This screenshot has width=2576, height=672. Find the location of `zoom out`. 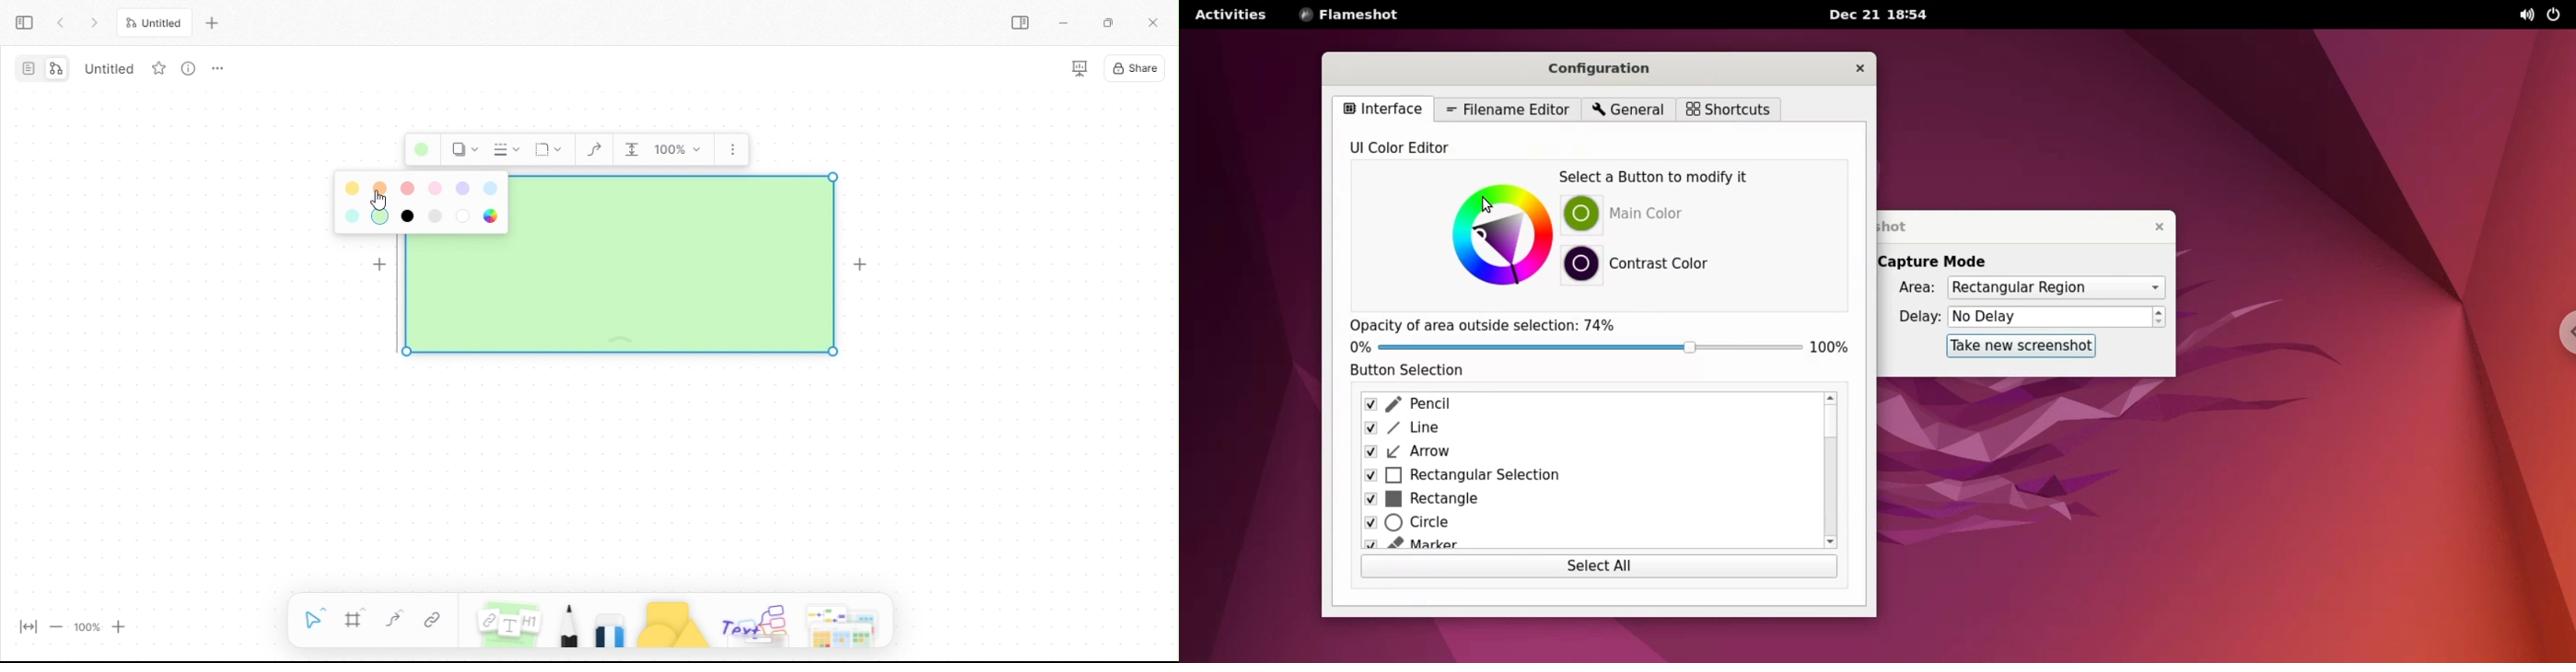

zoom out is located at coordinates (56, 626).